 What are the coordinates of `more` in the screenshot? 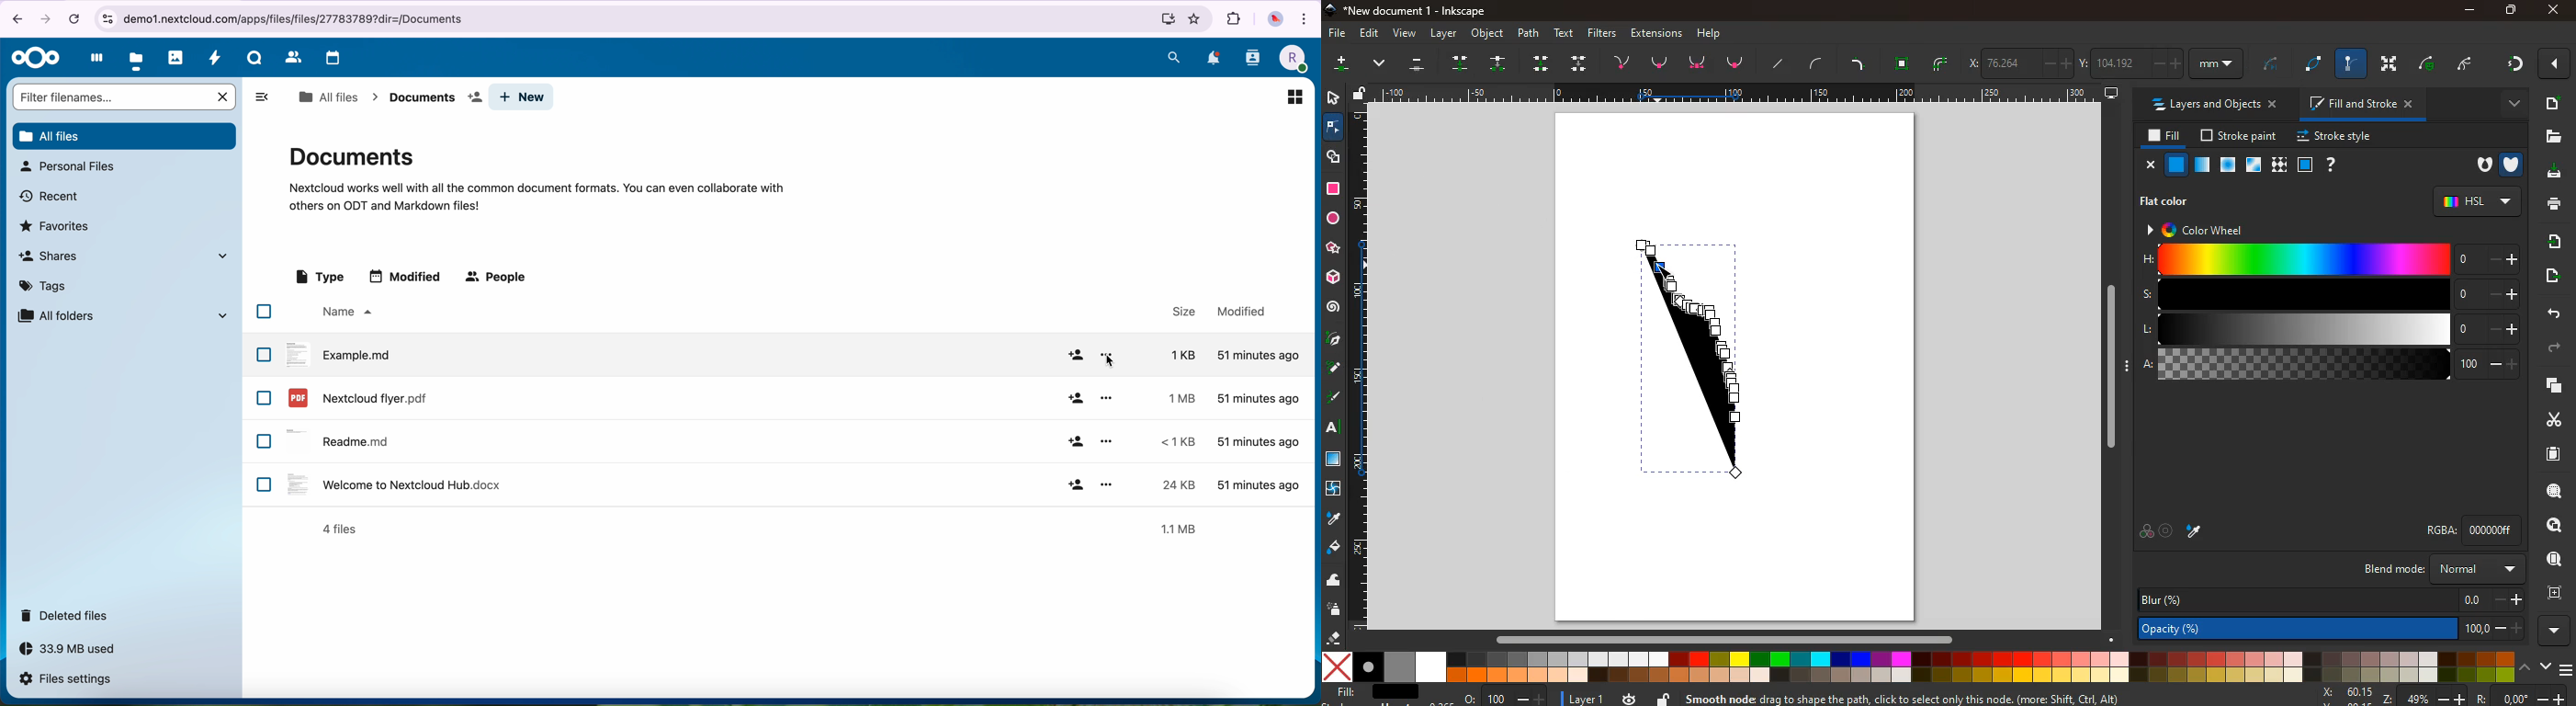 It's located at (2558, 631).